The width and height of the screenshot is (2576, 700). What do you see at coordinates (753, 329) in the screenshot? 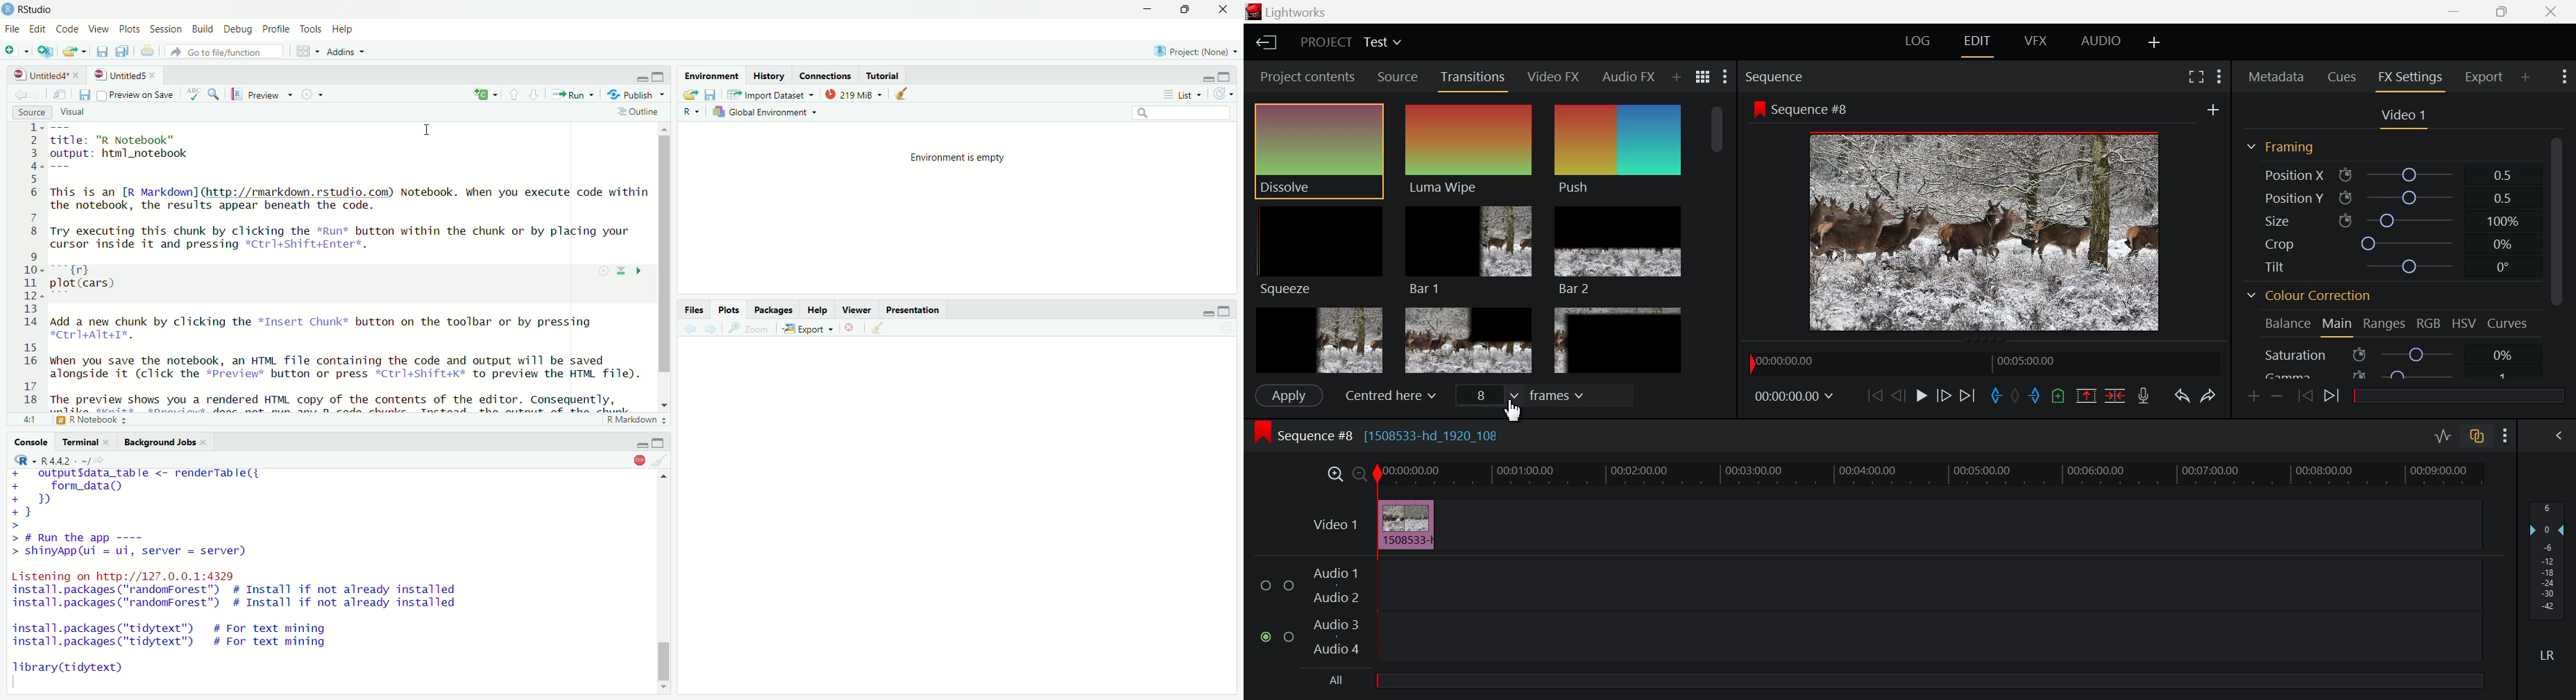
I see `Zoom` at bounding box center [753, 329].